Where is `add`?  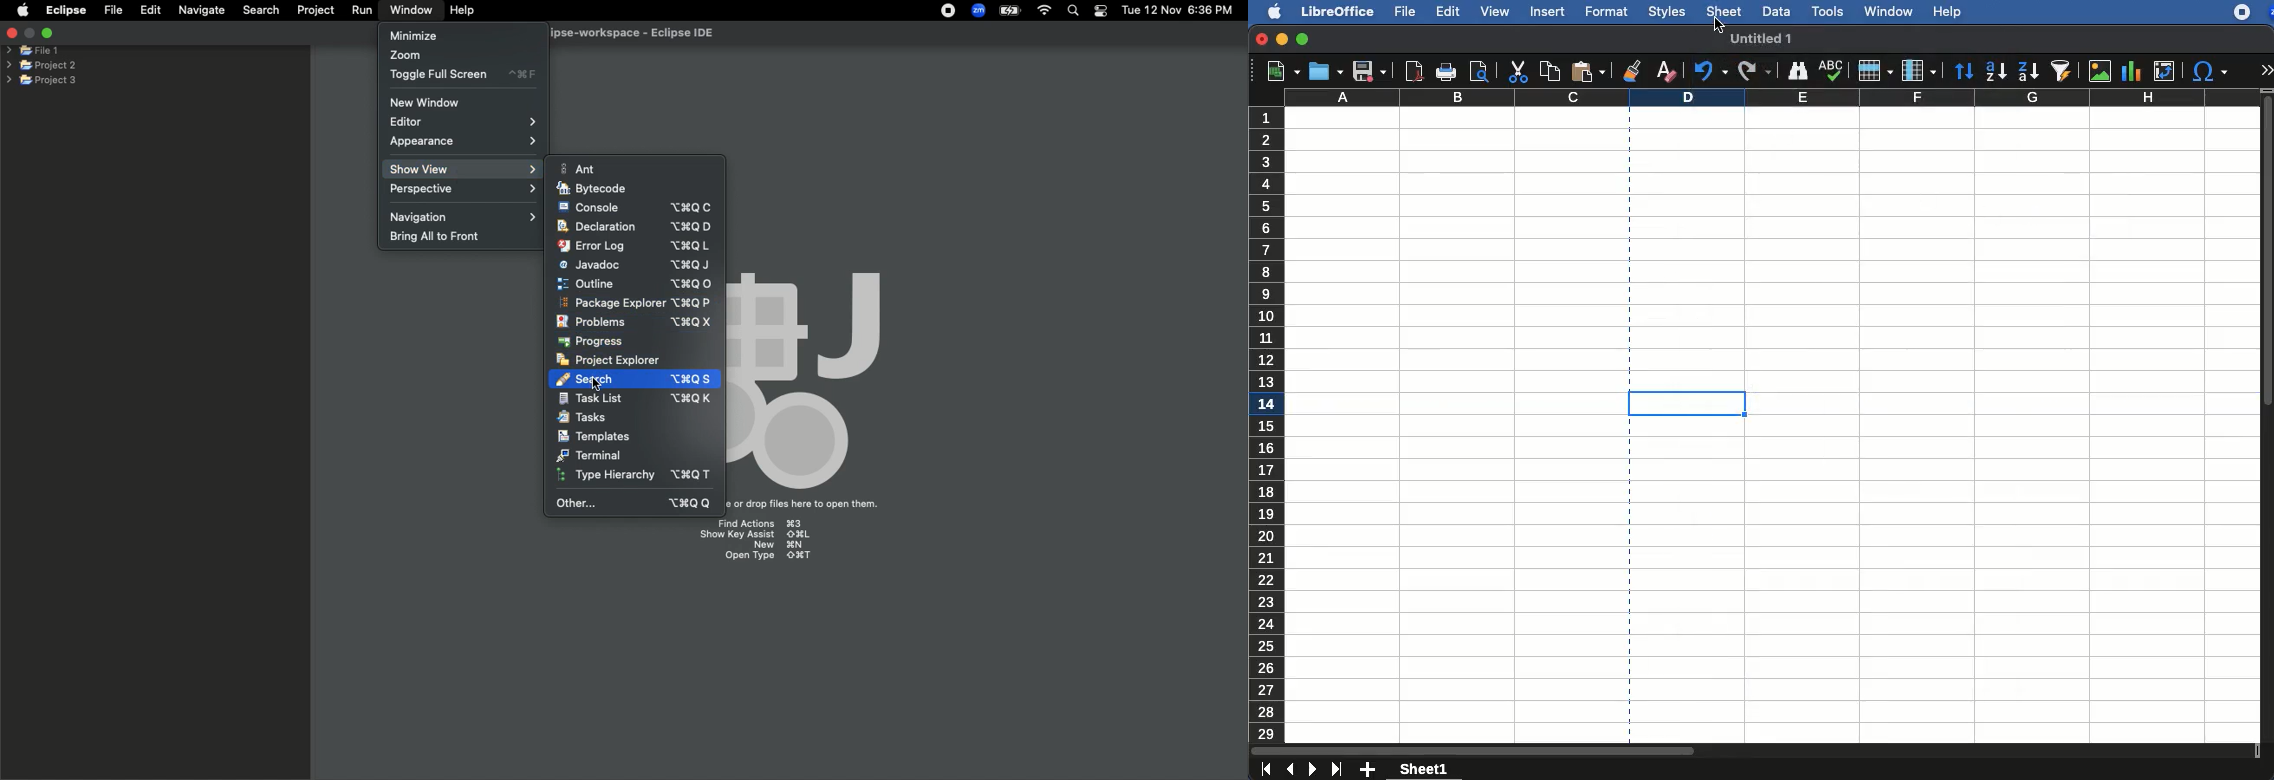
add is located at coordinates (1370, 770).